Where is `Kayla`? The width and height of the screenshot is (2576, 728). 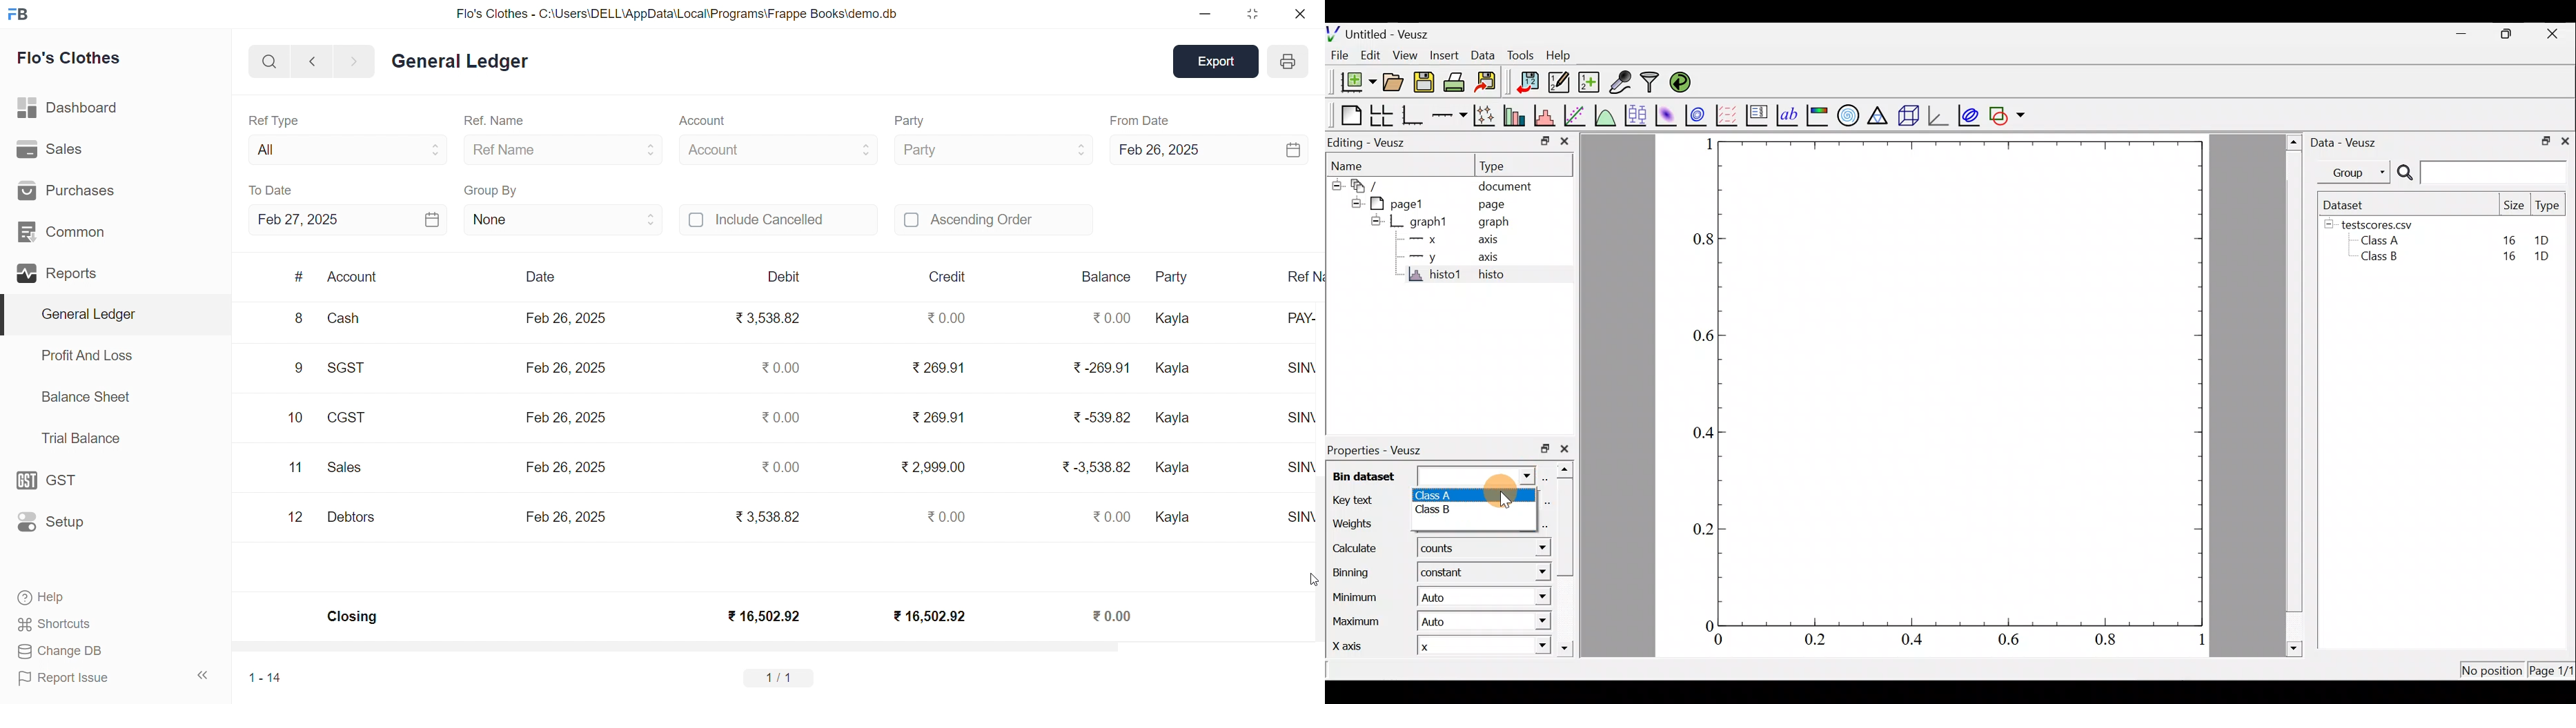 Kayla is located at coordinates (1176, 420).